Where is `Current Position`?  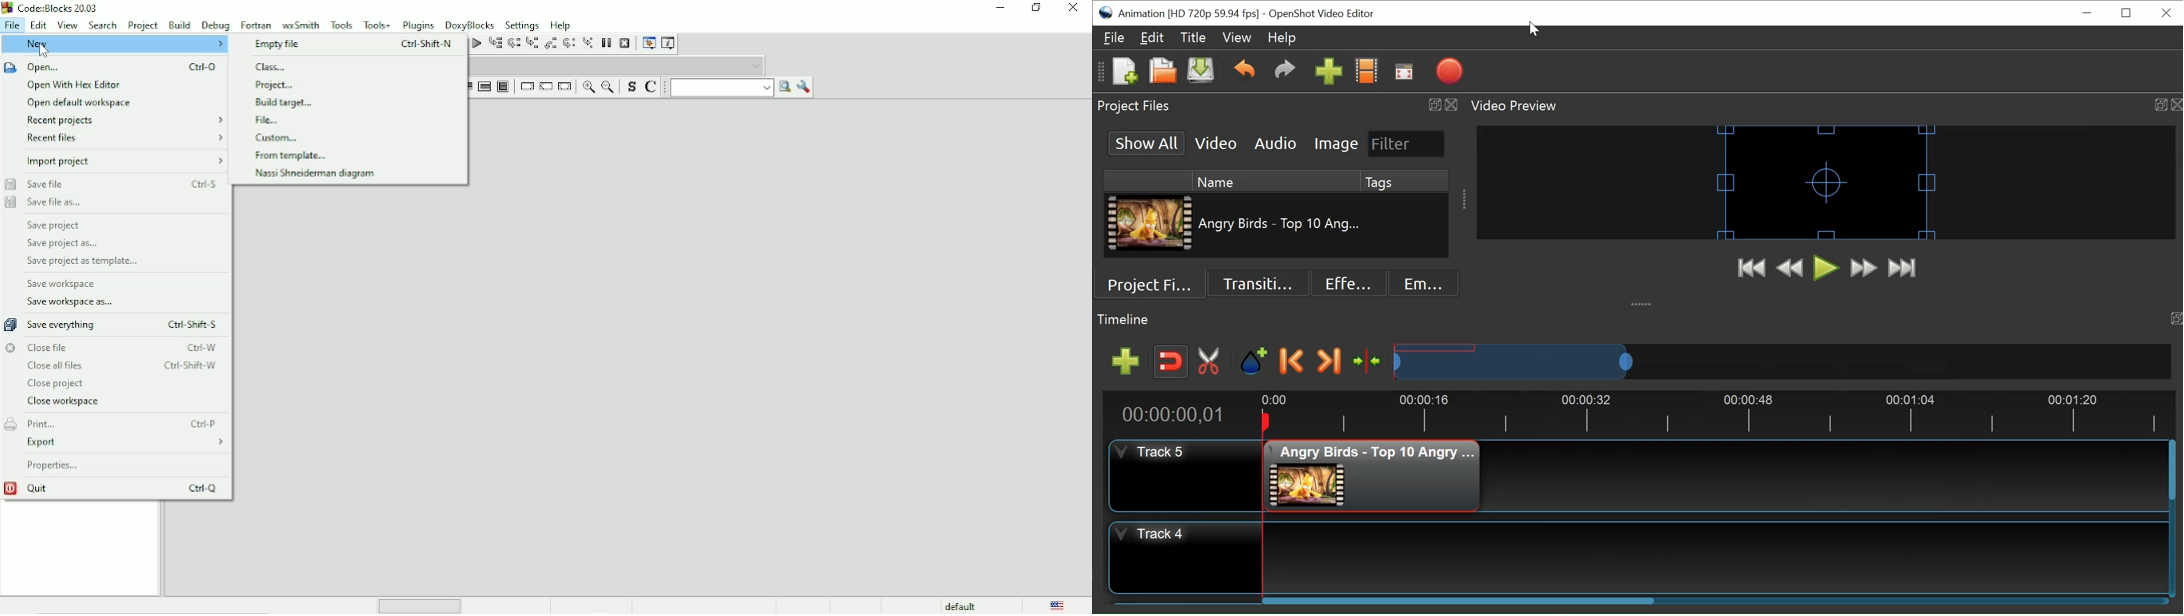 Current Position is located at coordinates (1176, 416).